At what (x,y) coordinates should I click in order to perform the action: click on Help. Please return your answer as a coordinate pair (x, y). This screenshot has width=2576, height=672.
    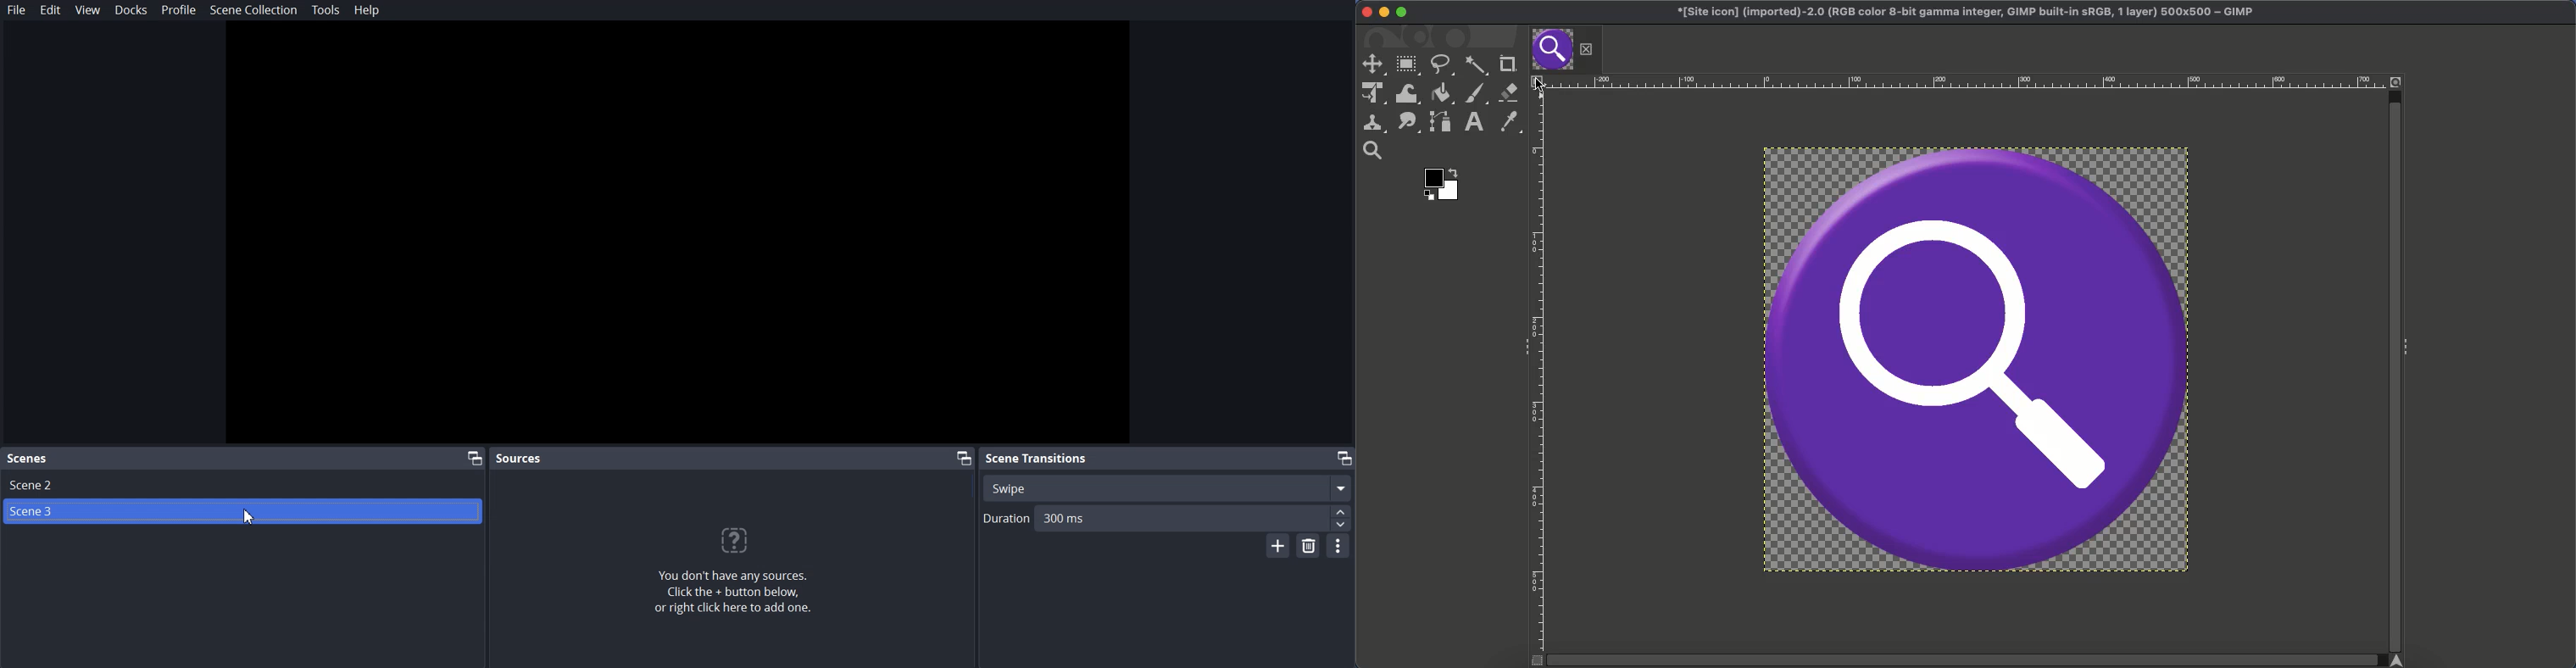
    Looking at the image, I should click on (363, 10).